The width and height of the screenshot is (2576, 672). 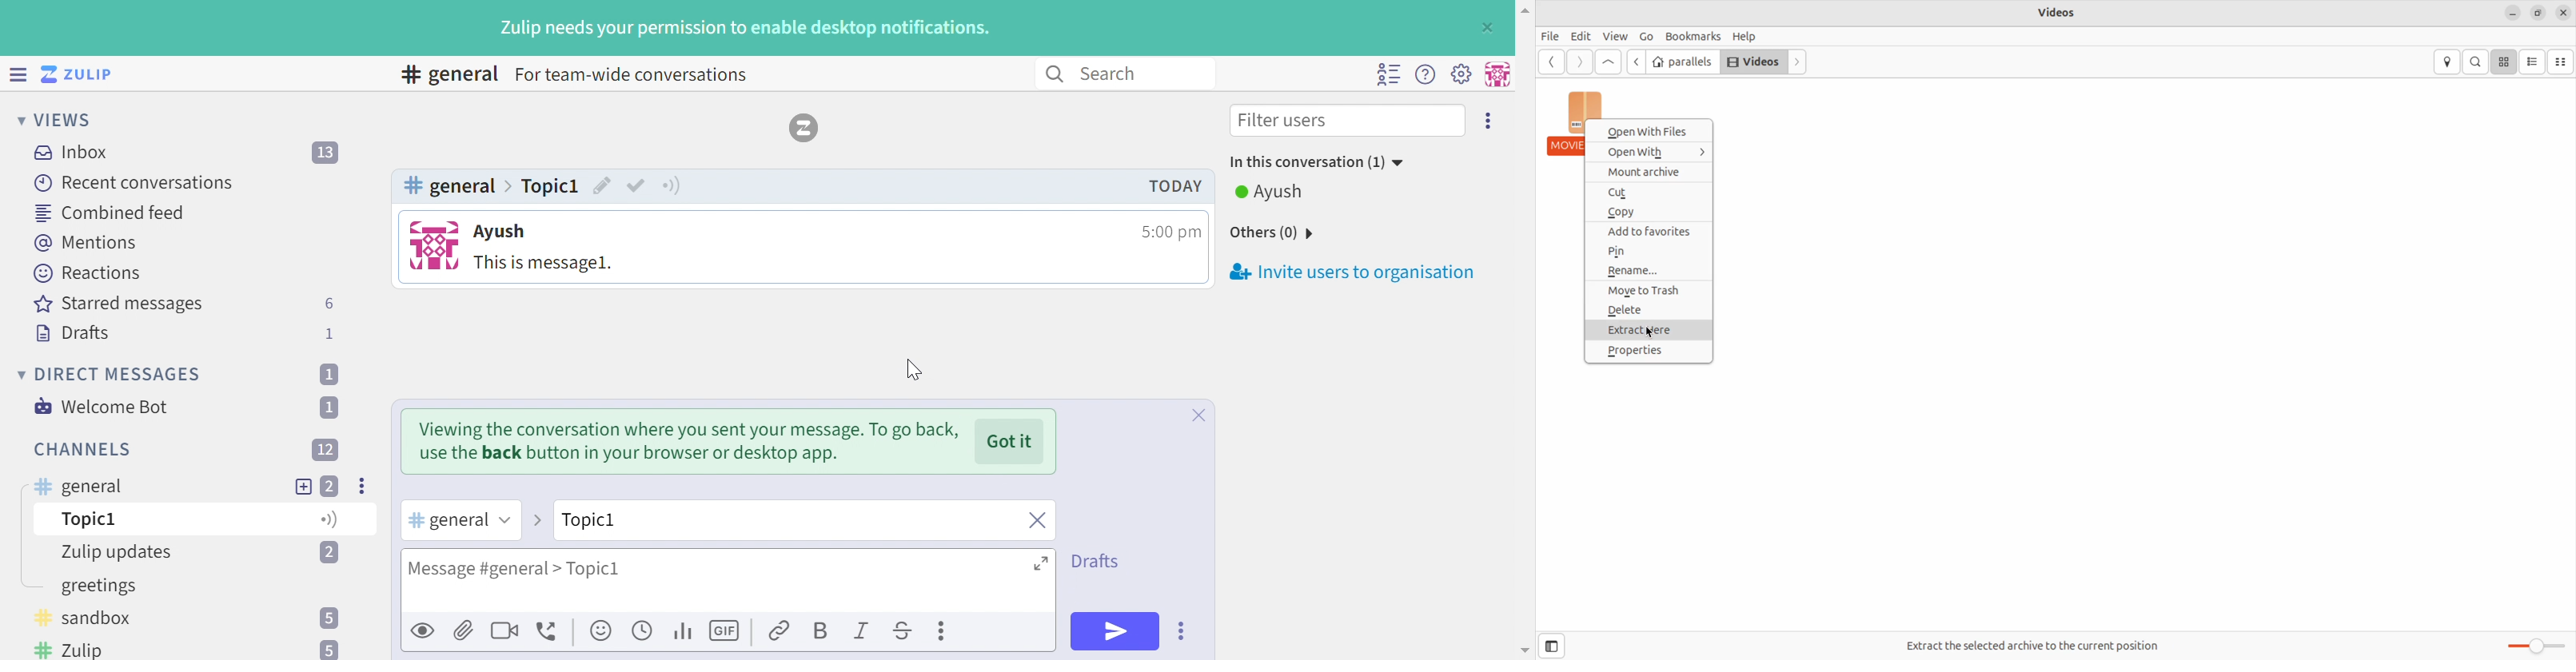 What do you see at coordinates (1651, 191) in the screenshot?
I see `cut` at bounding box center [1651, 191].